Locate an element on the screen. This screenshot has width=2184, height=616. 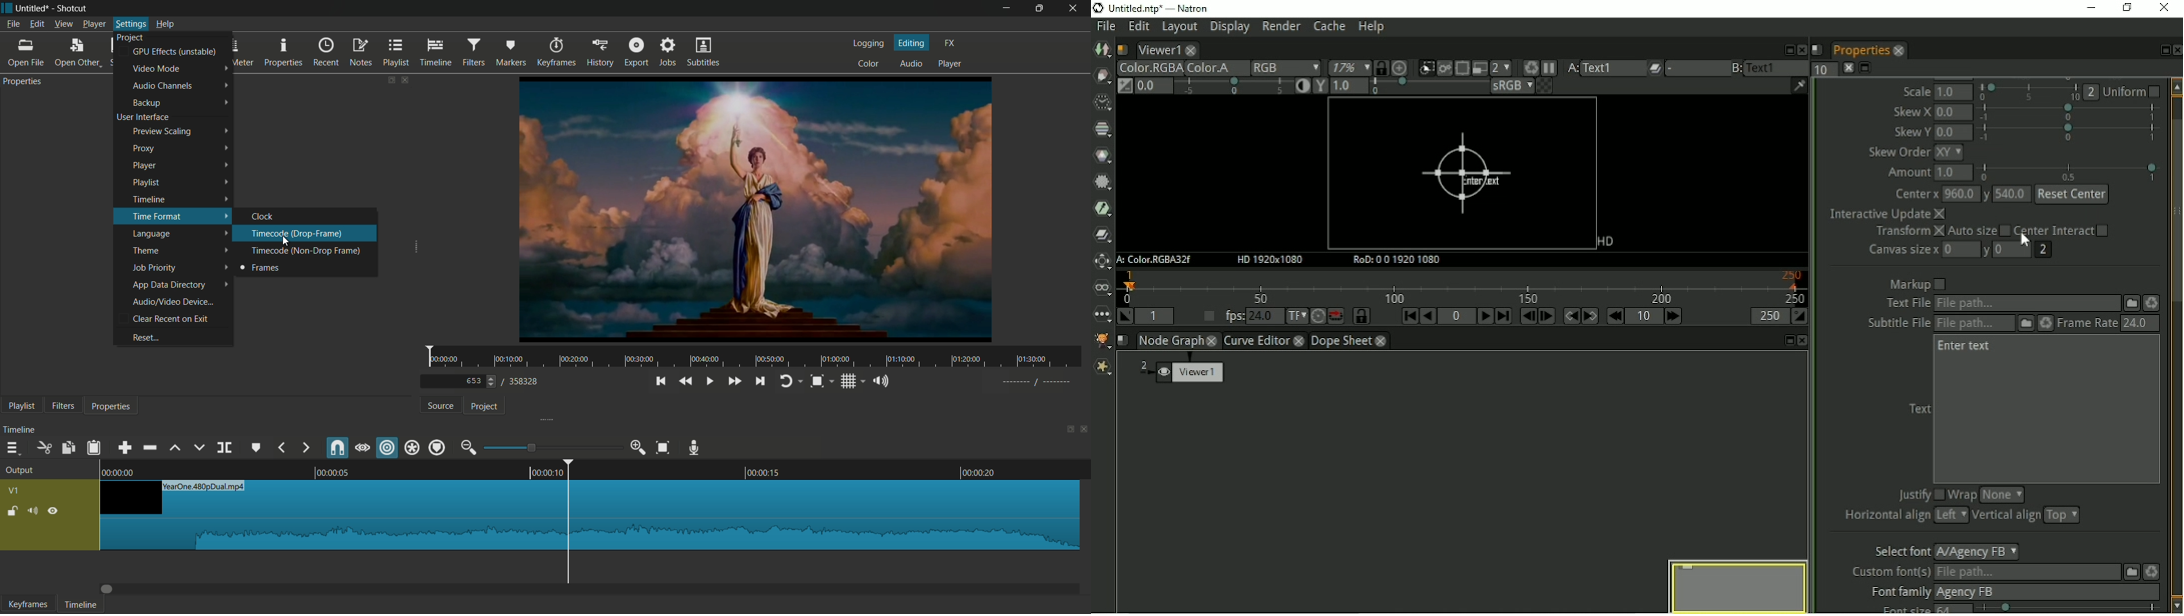
00.0015 is located at coordinates (765, 469).